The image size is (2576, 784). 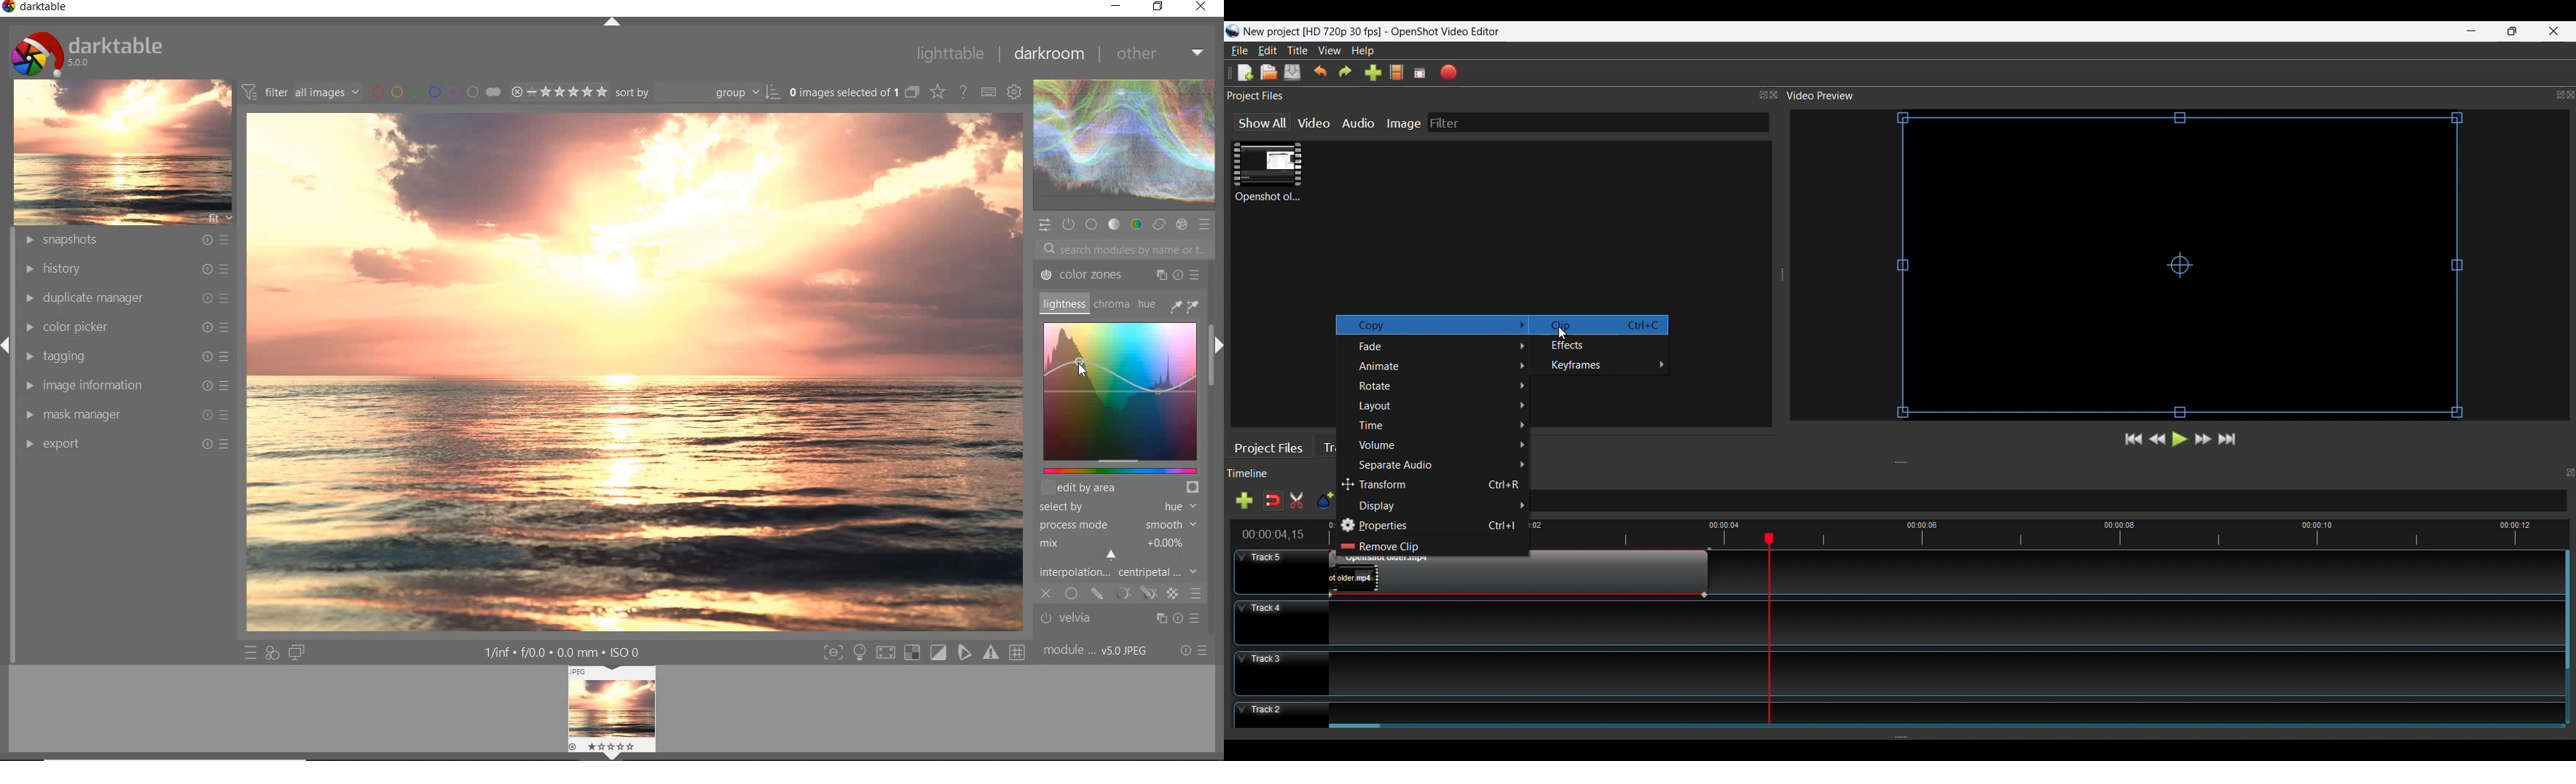 I want to click on Properties, so click(x=1434, y=524).